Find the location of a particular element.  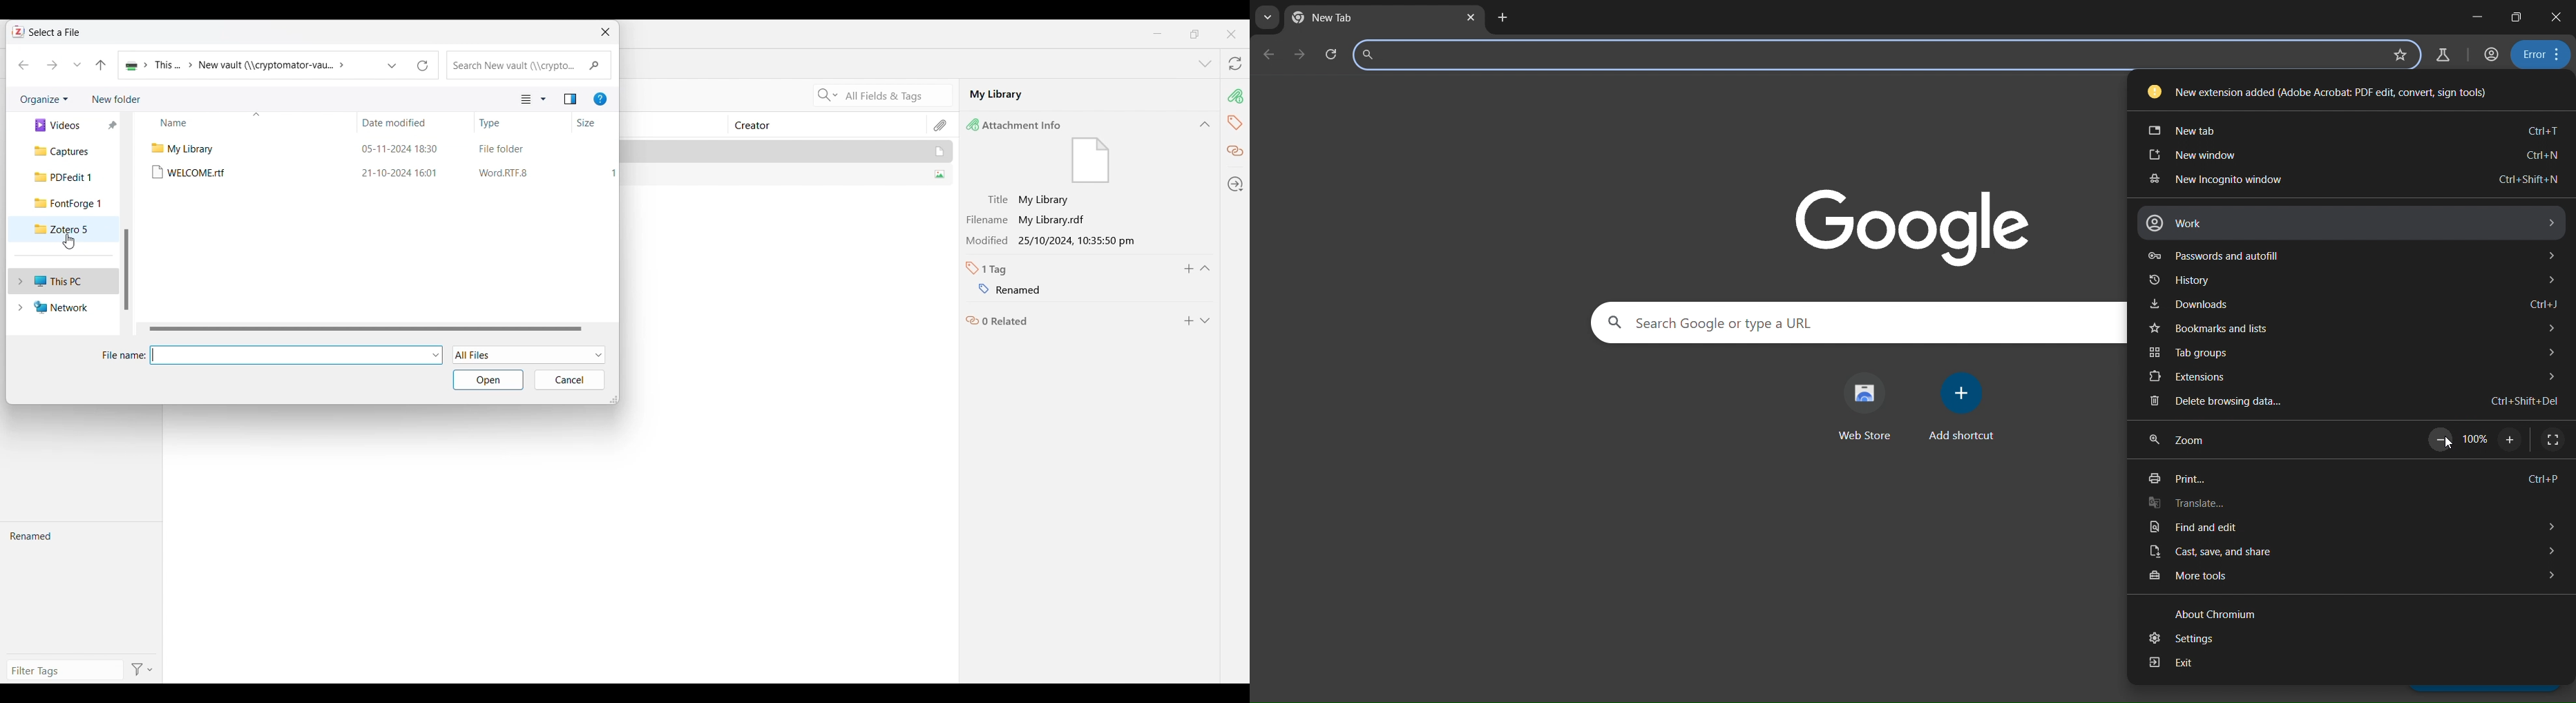

Attachment info is located at coordinates (1234, 96).